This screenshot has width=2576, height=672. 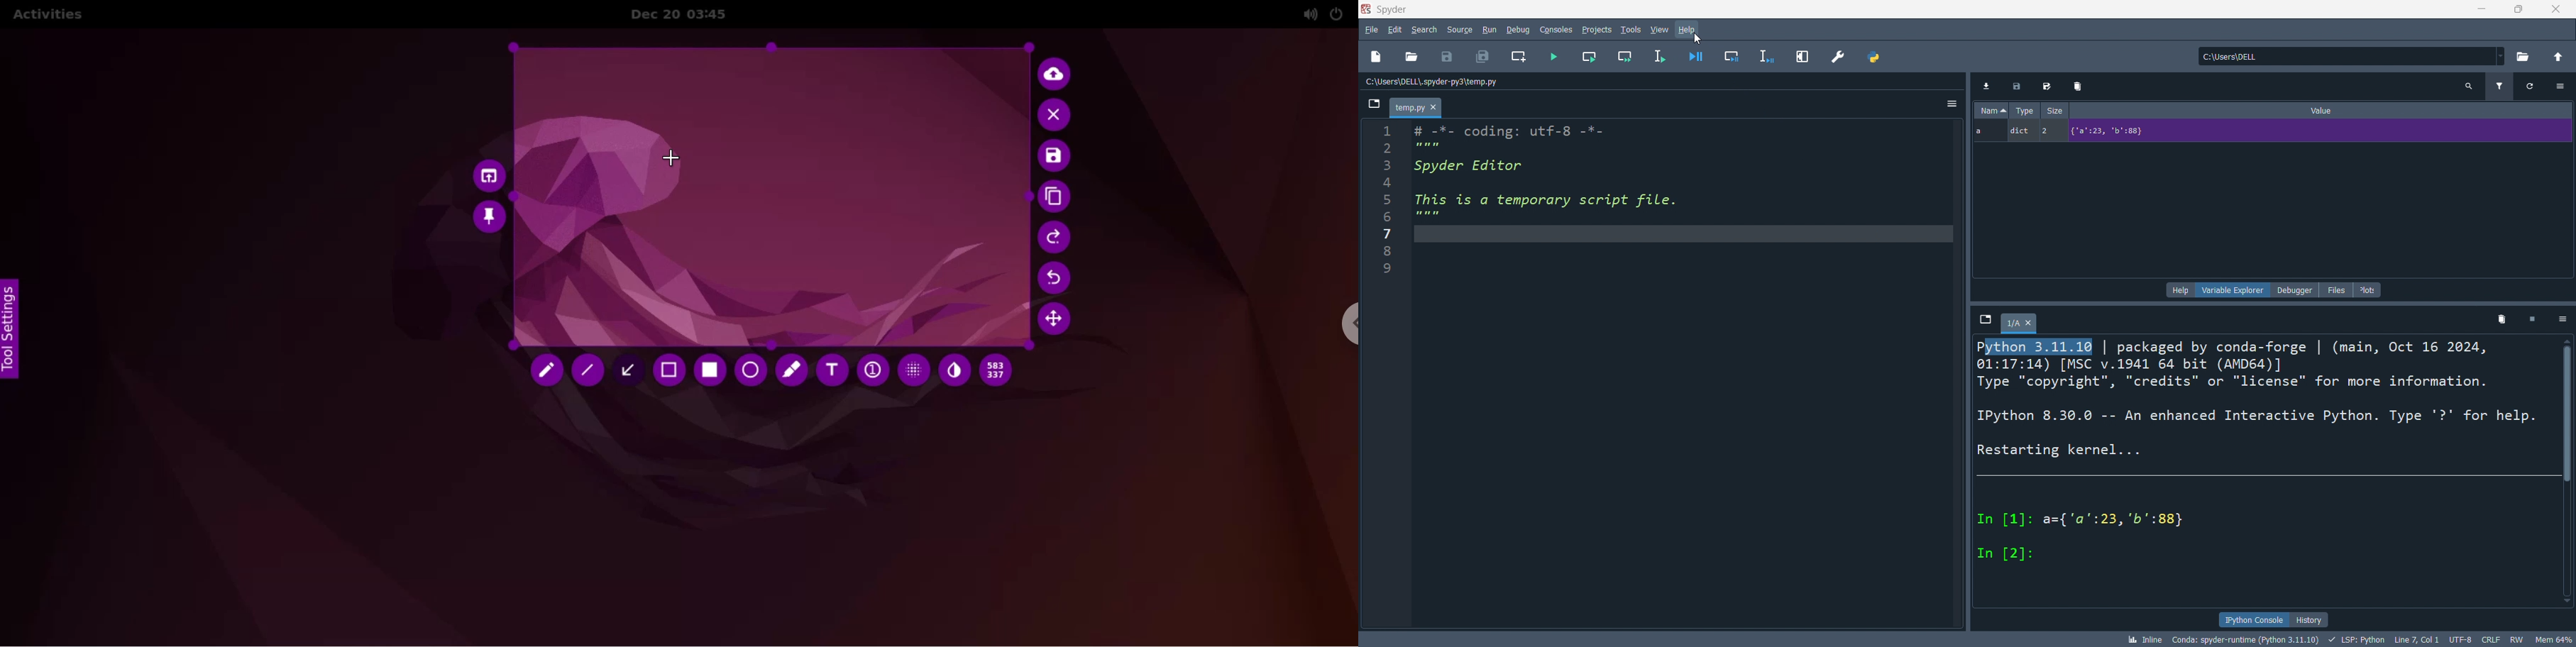 I want to click on current directory, so click(x=2353, y=56).